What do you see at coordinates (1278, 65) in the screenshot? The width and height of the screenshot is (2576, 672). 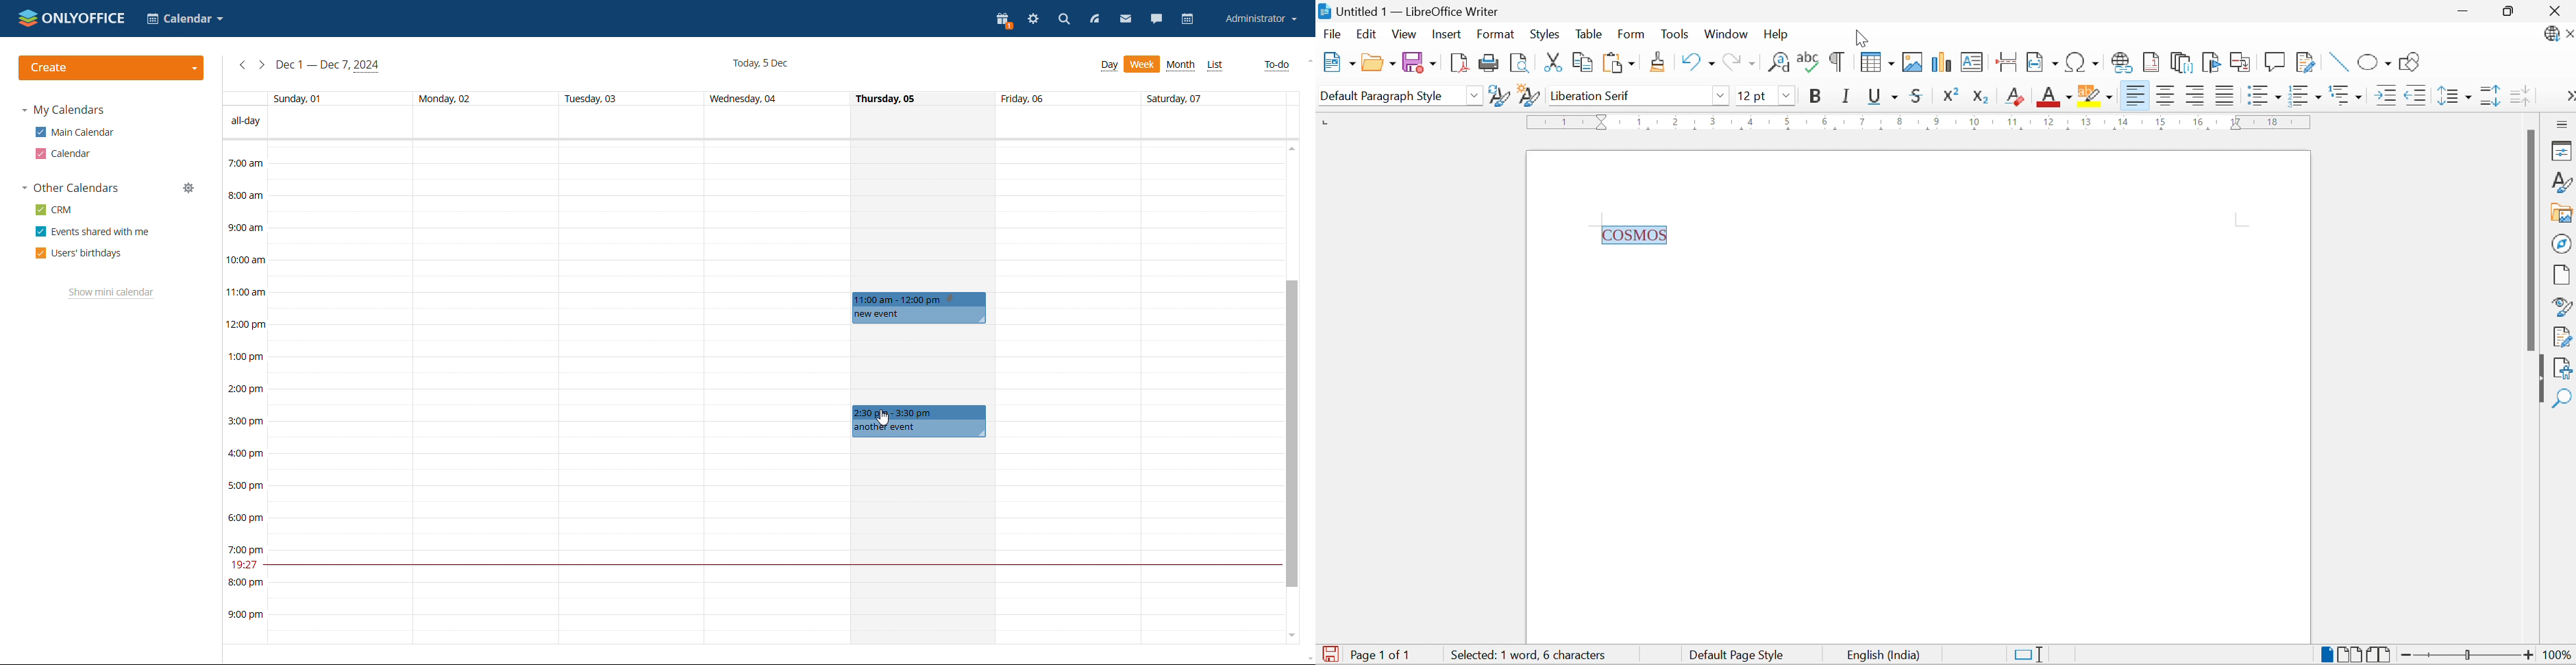 I see `to-do` at bounding box center [1278, 65].